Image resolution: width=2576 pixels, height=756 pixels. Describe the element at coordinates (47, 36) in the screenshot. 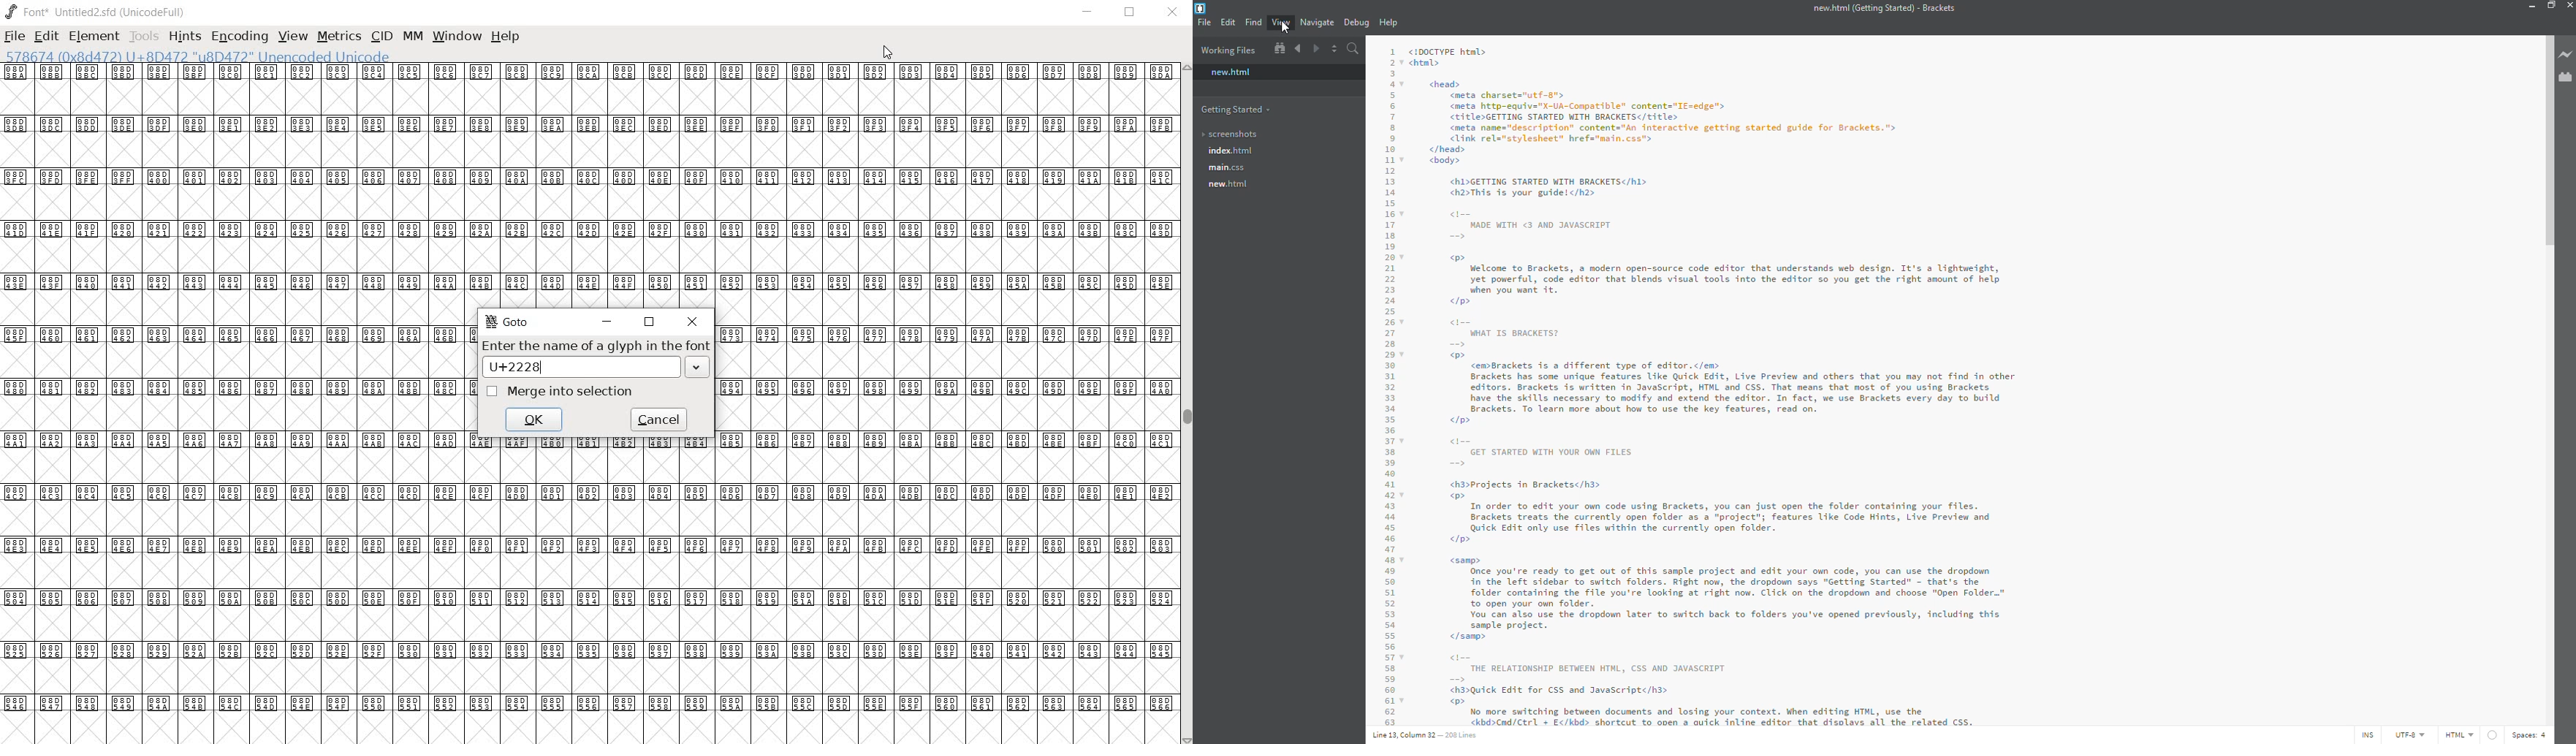

I see `edit` at that location.